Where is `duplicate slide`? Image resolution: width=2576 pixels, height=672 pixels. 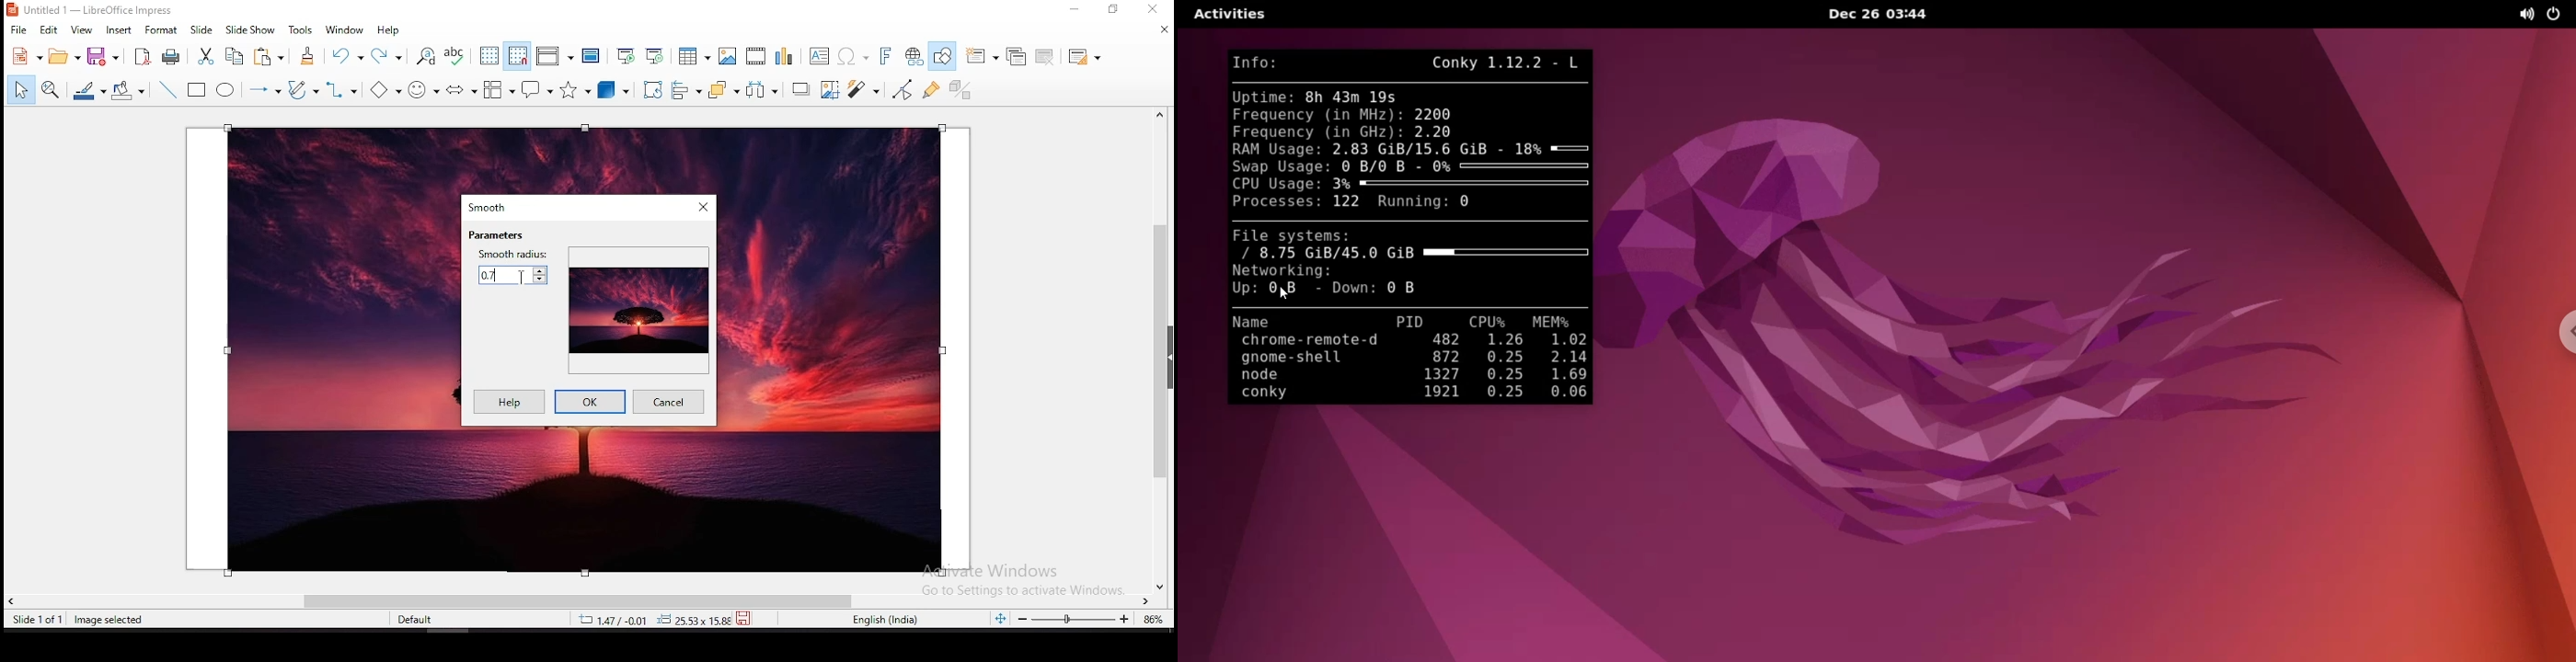 duplicate slide is located at coordinates (1014, 55).